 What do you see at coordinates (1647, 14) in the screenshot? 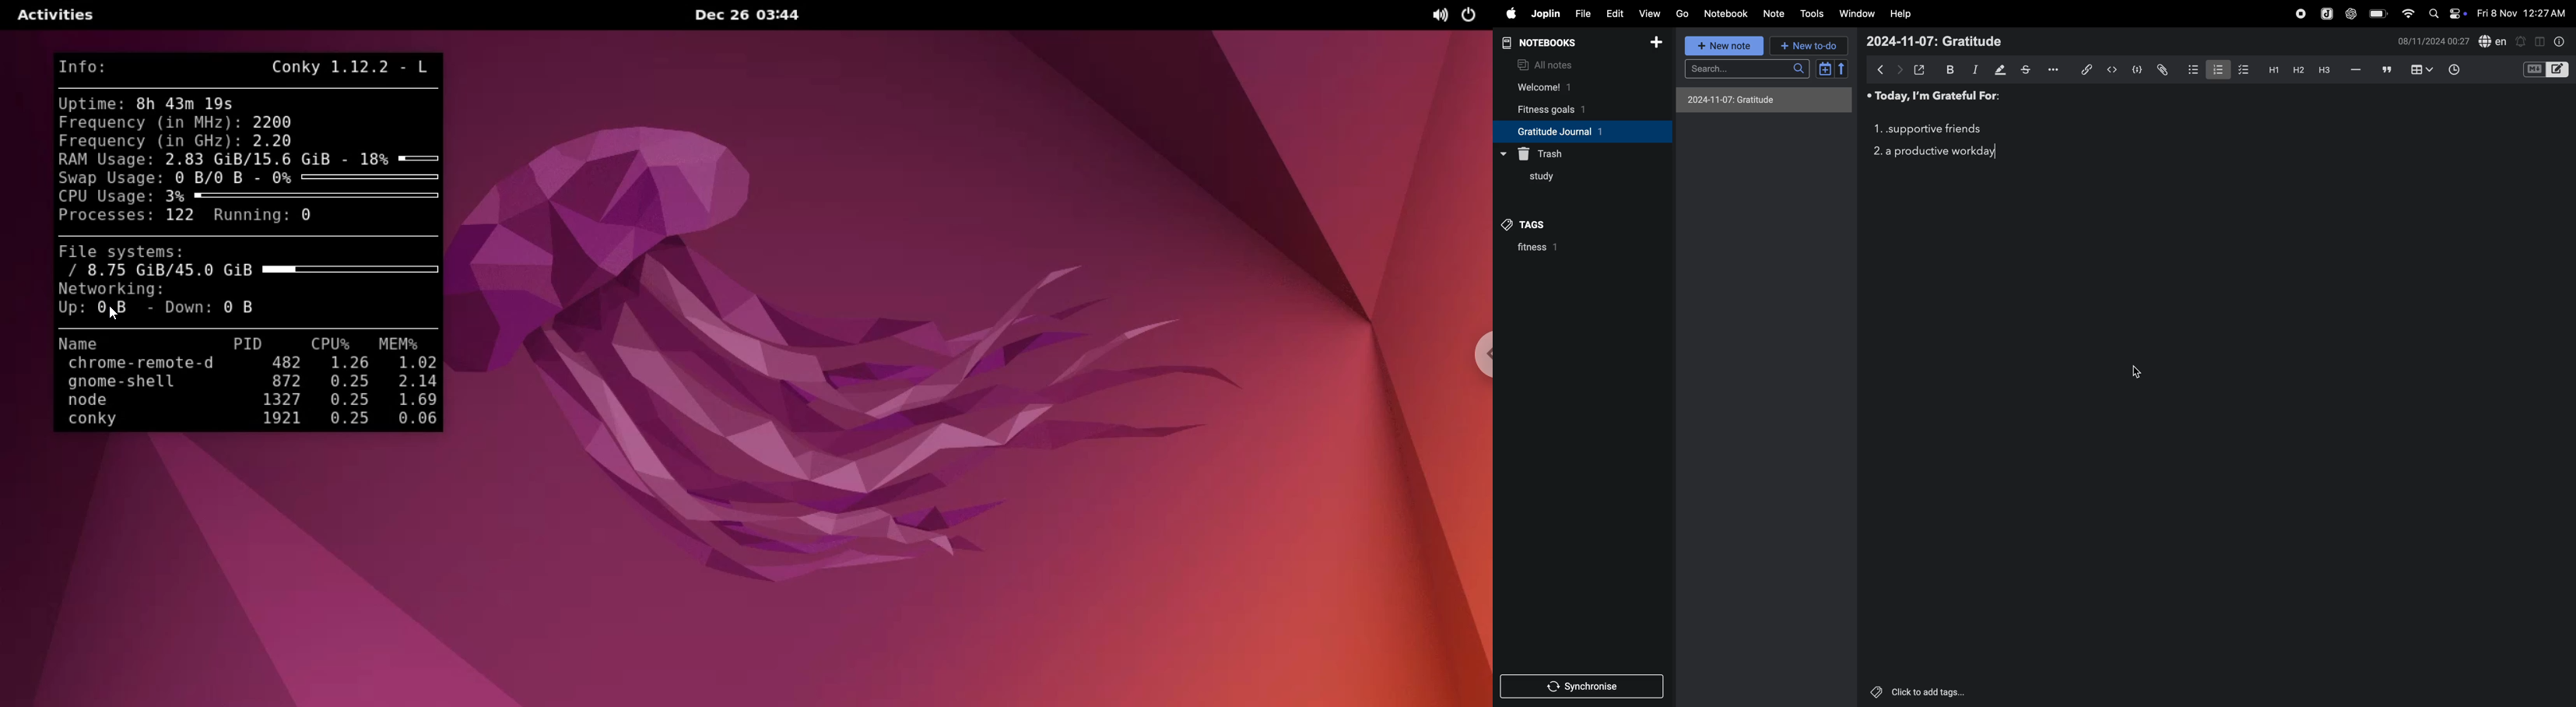
I see `view` at bounding box center [1647, 14].